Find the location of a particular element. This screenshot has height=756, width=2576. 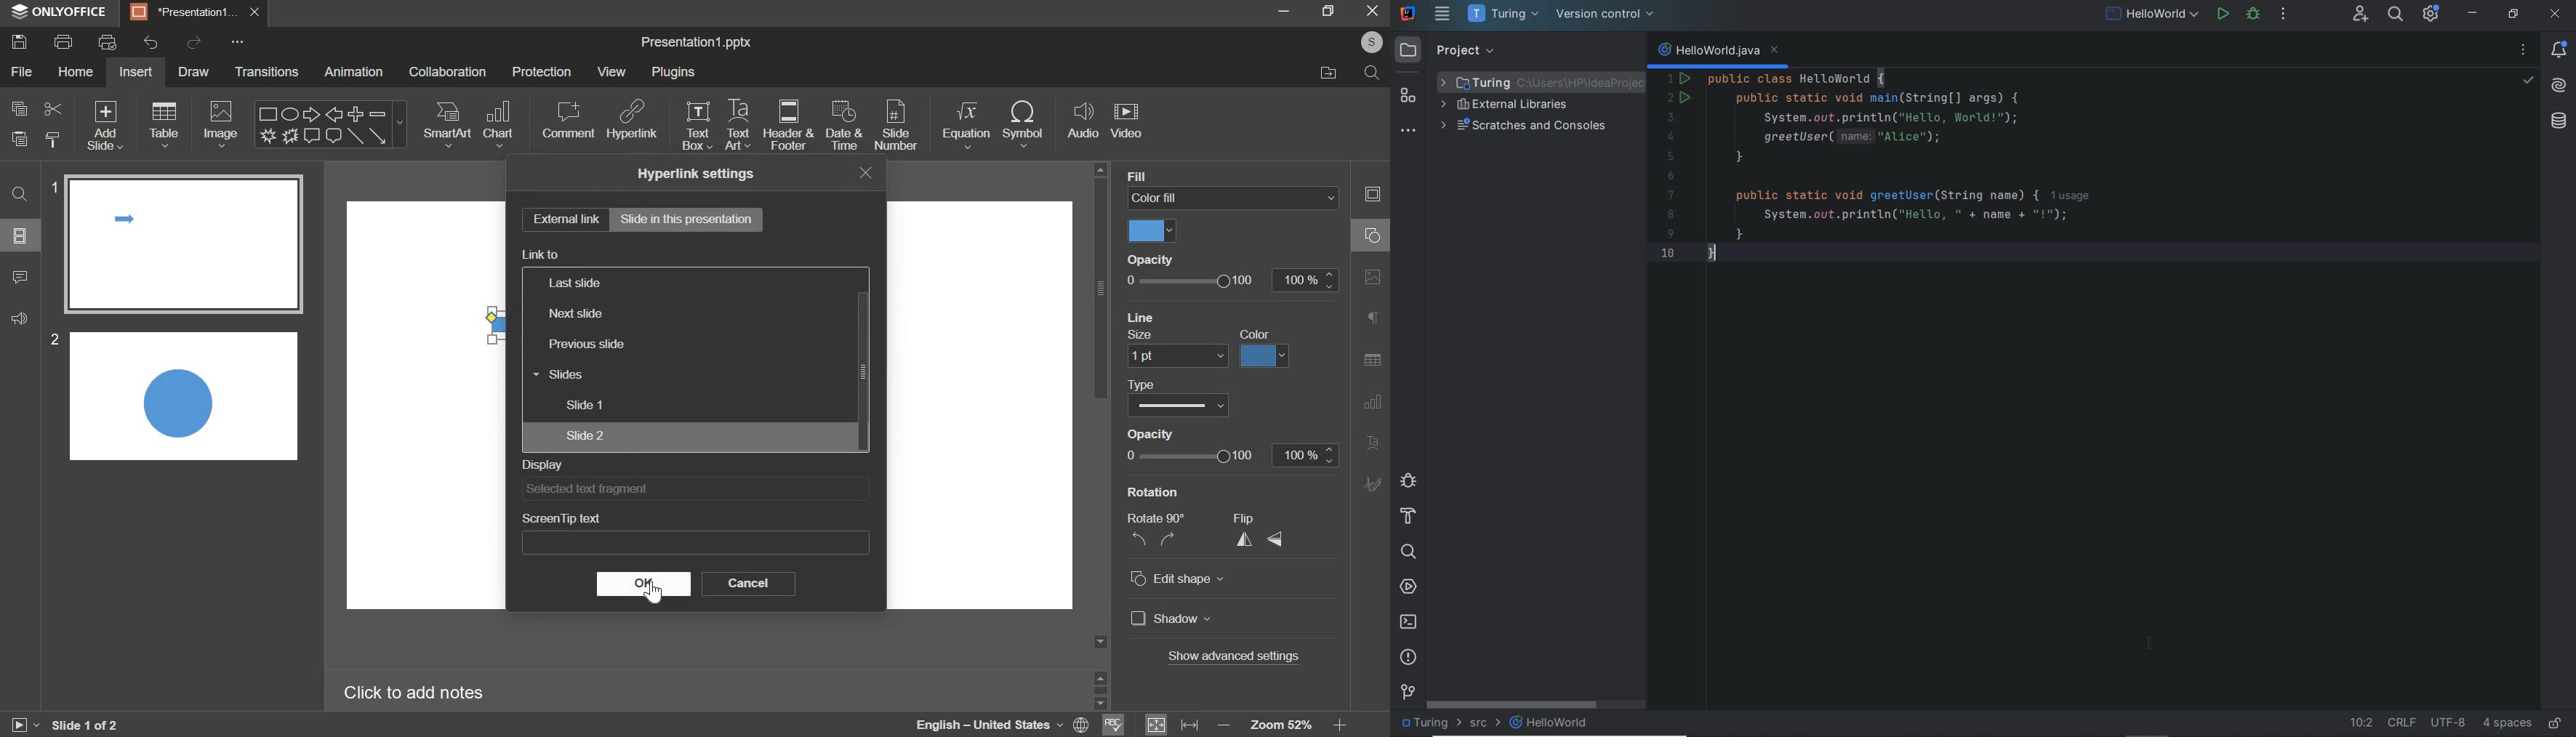

find is located at coordinates (18, 193).